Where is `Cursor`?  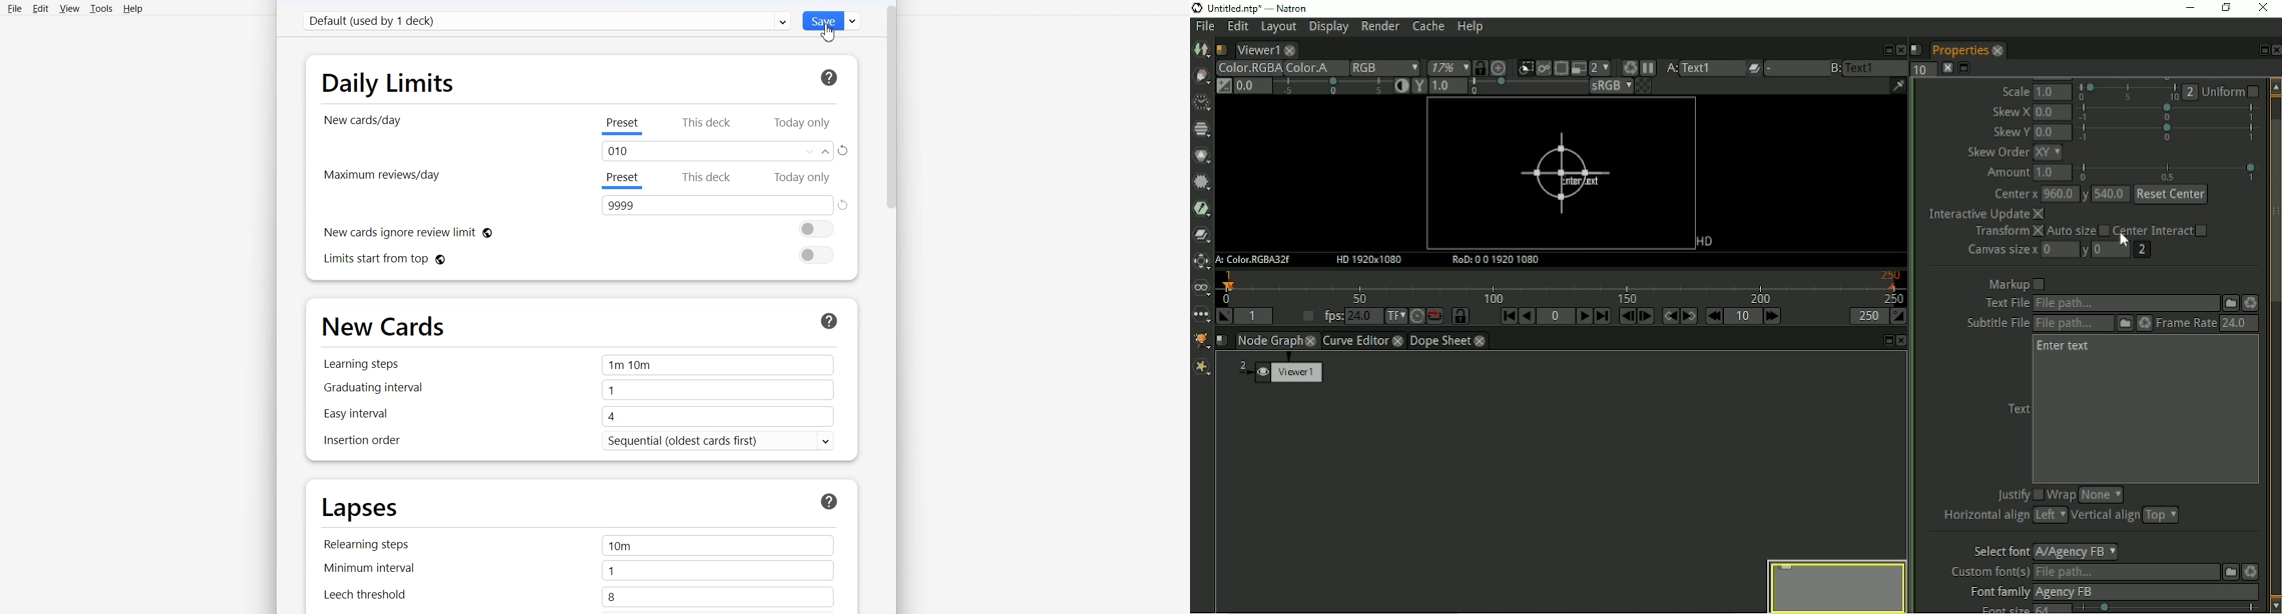
Cursor is located at coordinates (829, 32).